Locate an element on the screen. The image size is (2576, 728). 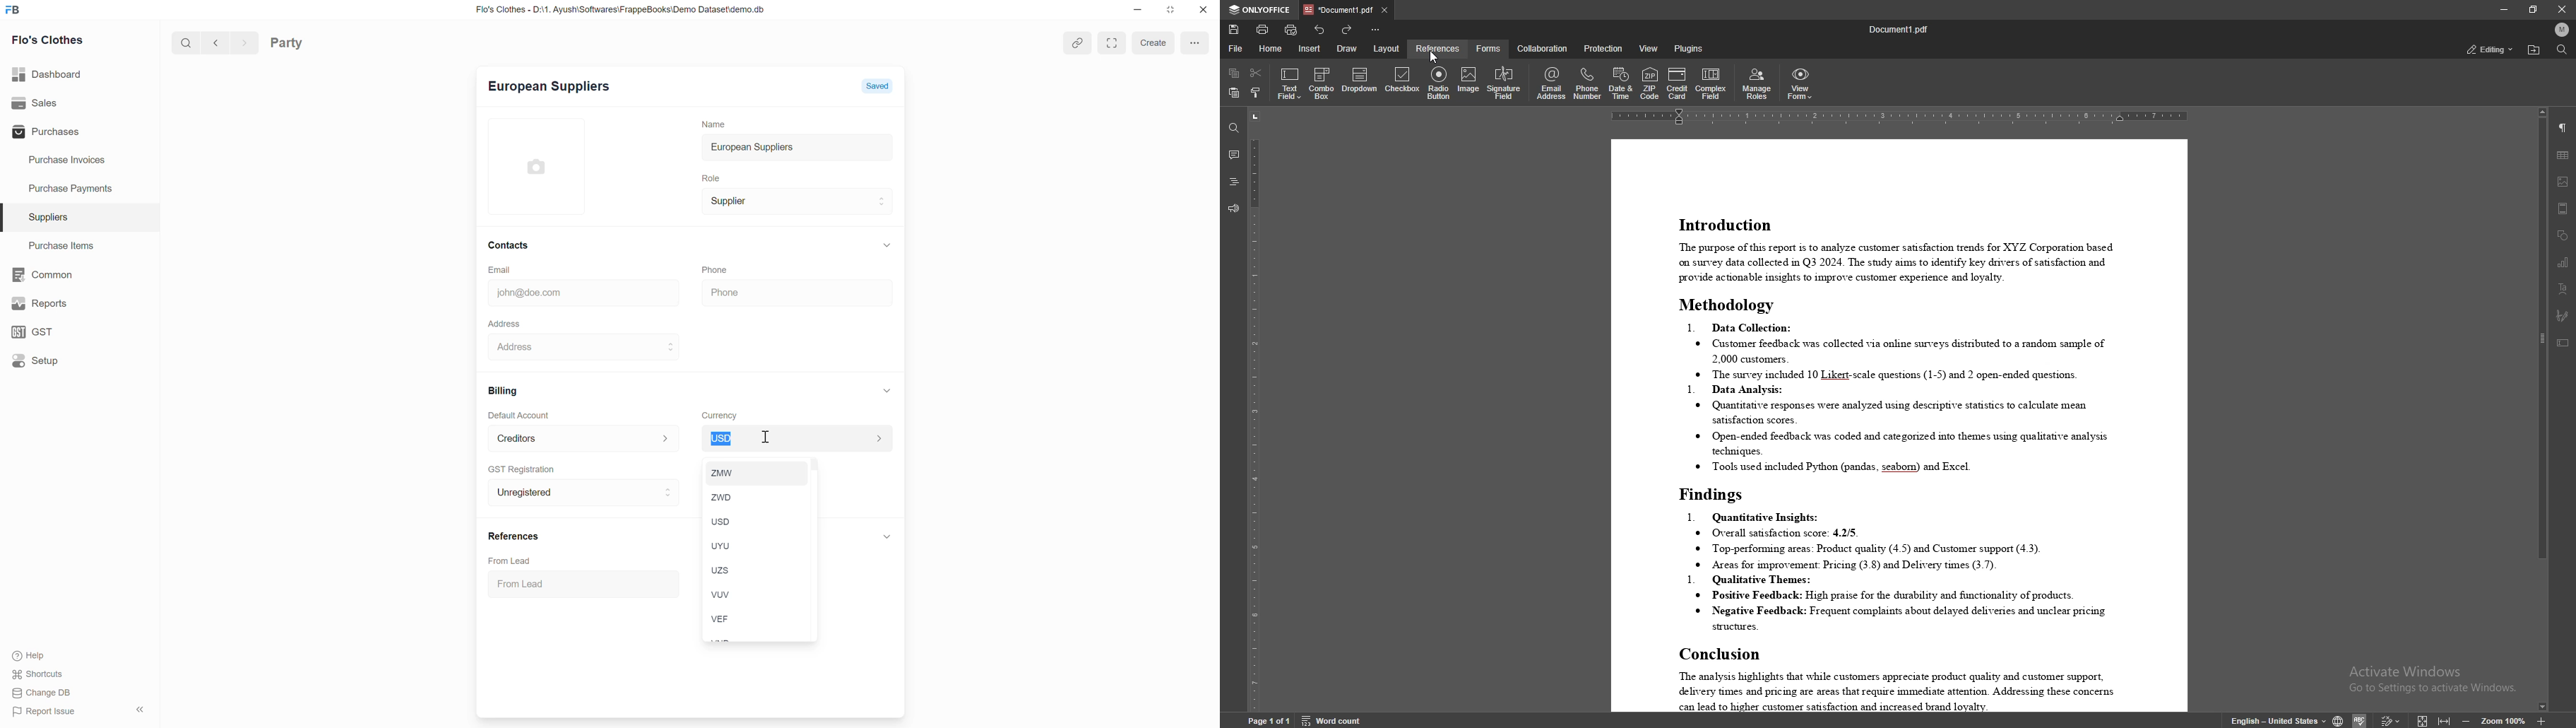
copy is located at coordinates (1235, 72).